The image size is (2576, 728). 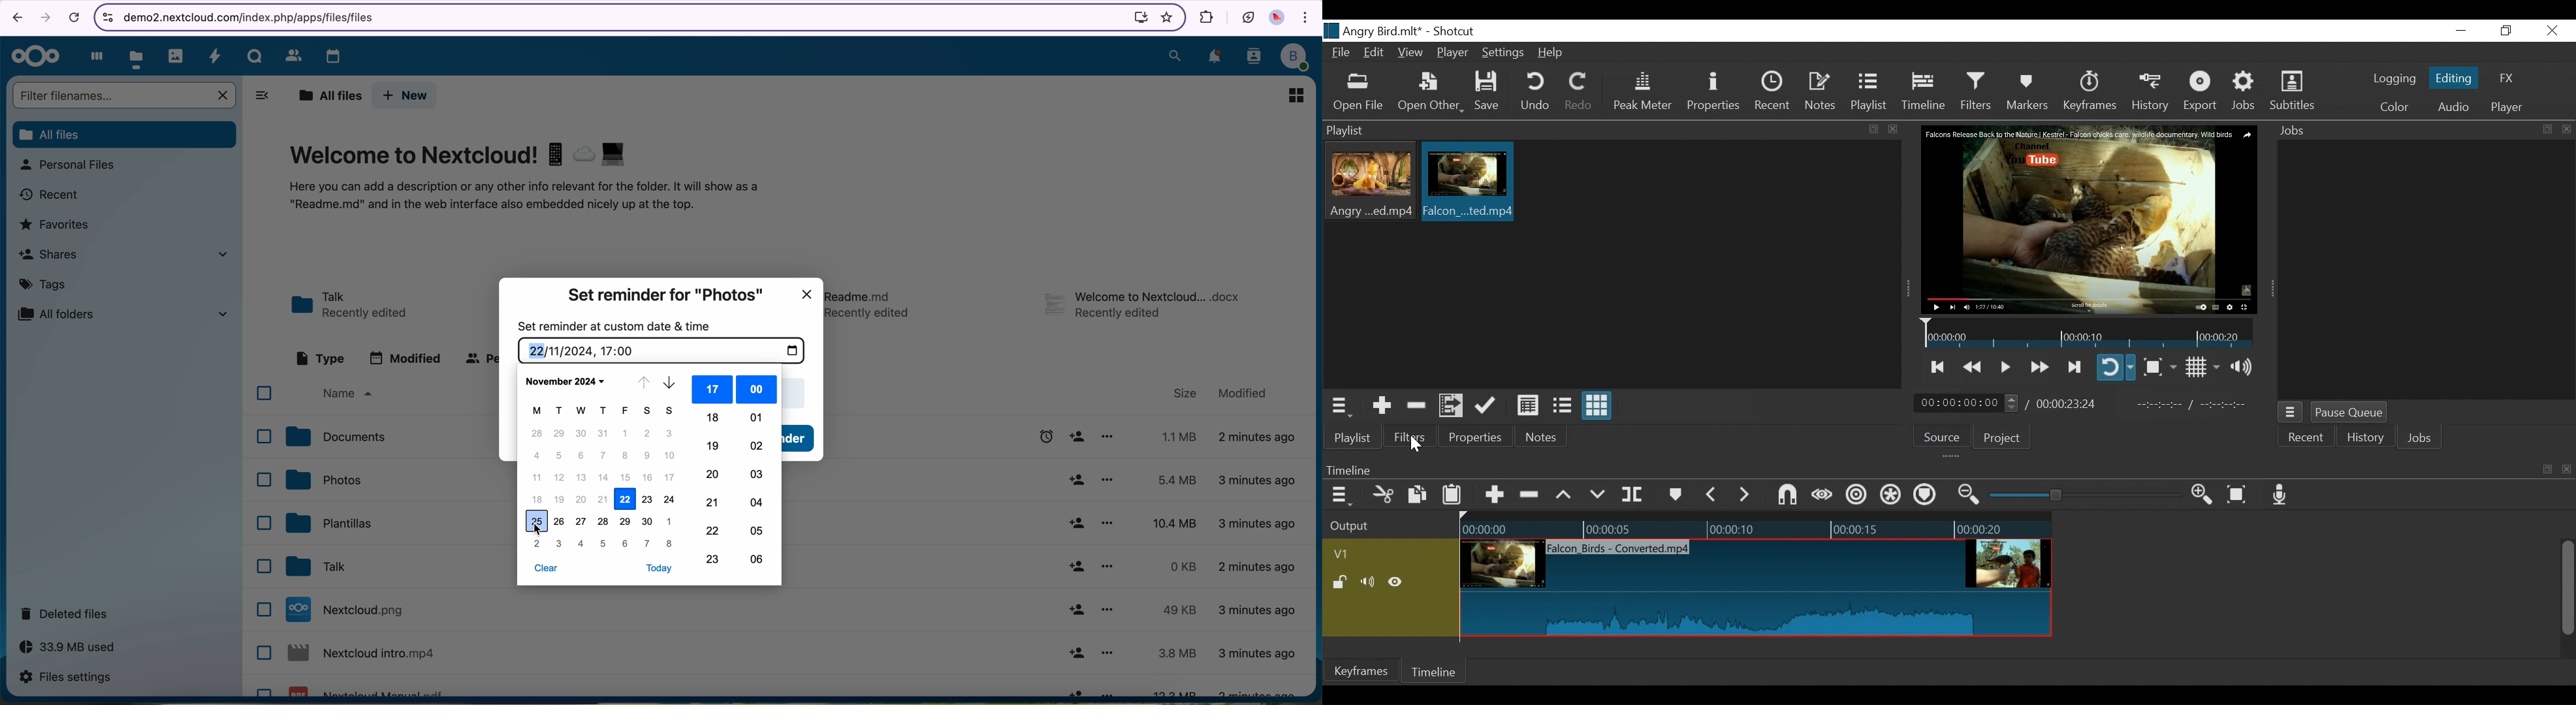 I want to click on 33.9 MB used, so click(x=68, y=648).